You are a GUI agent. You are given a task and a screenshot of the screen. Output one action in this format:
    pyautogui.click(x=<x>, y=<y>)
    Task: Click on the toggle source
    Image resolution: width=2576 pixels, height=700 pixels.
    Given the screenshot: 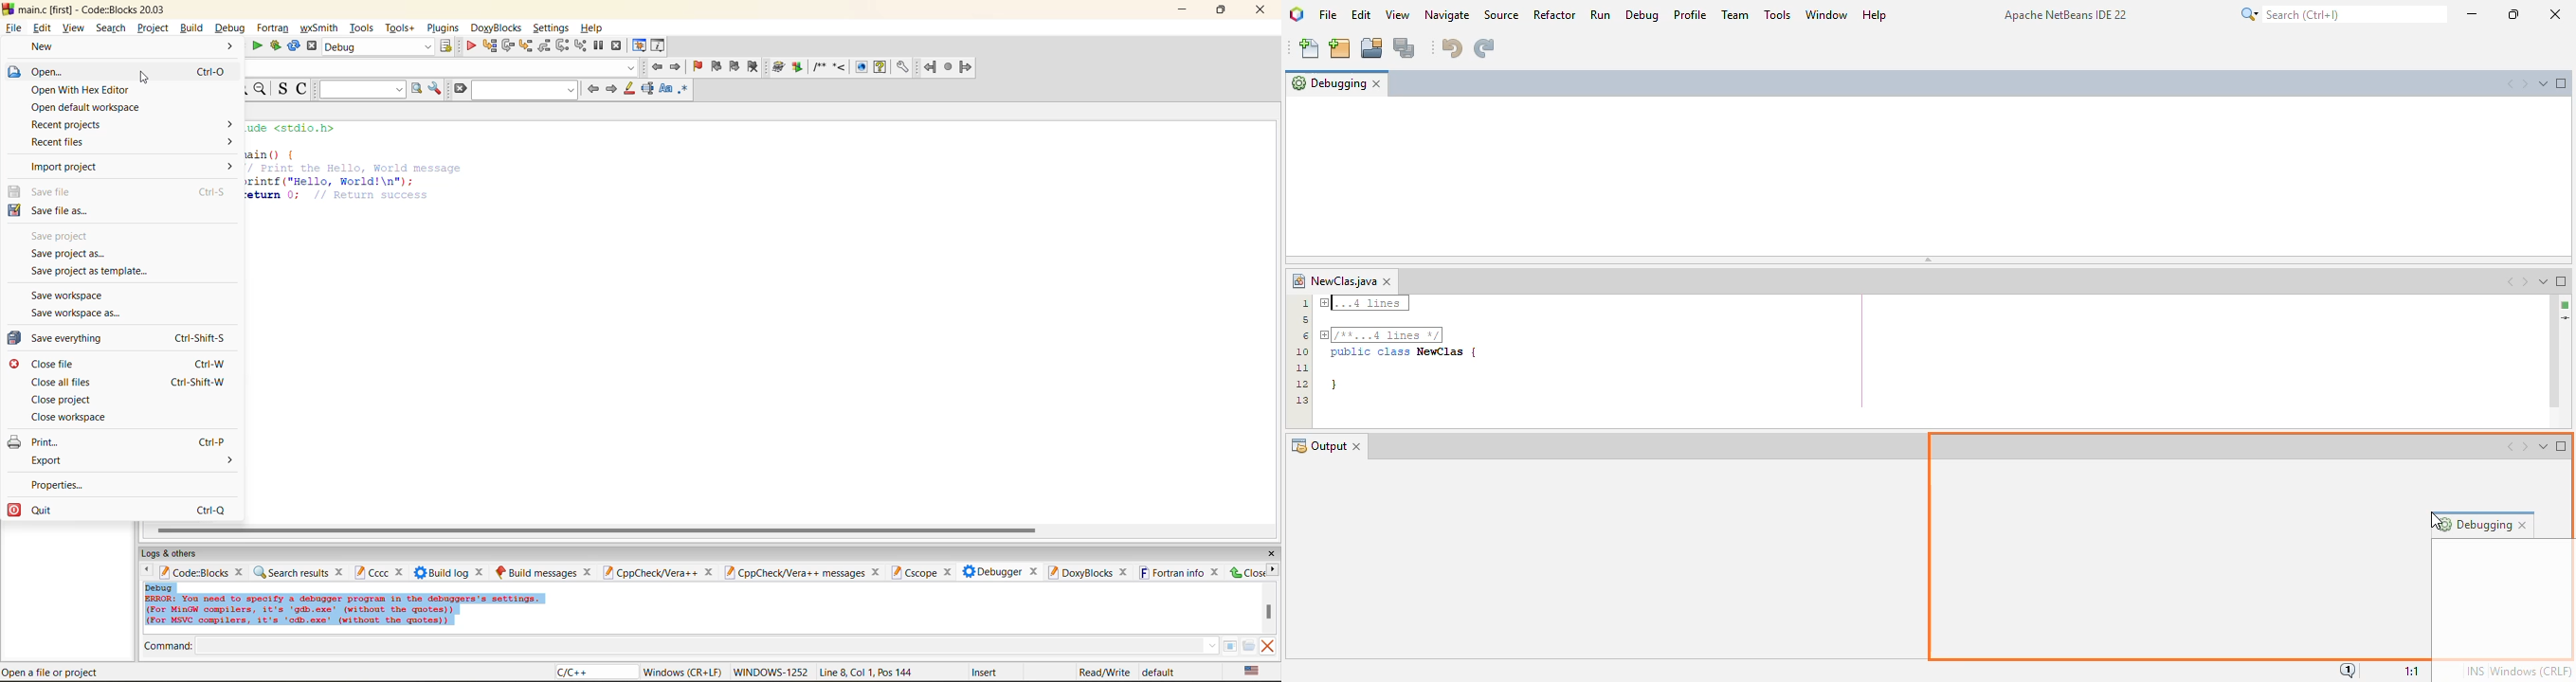 What is the action you would take?
    pyautogui.click(x=284, y=88)
    